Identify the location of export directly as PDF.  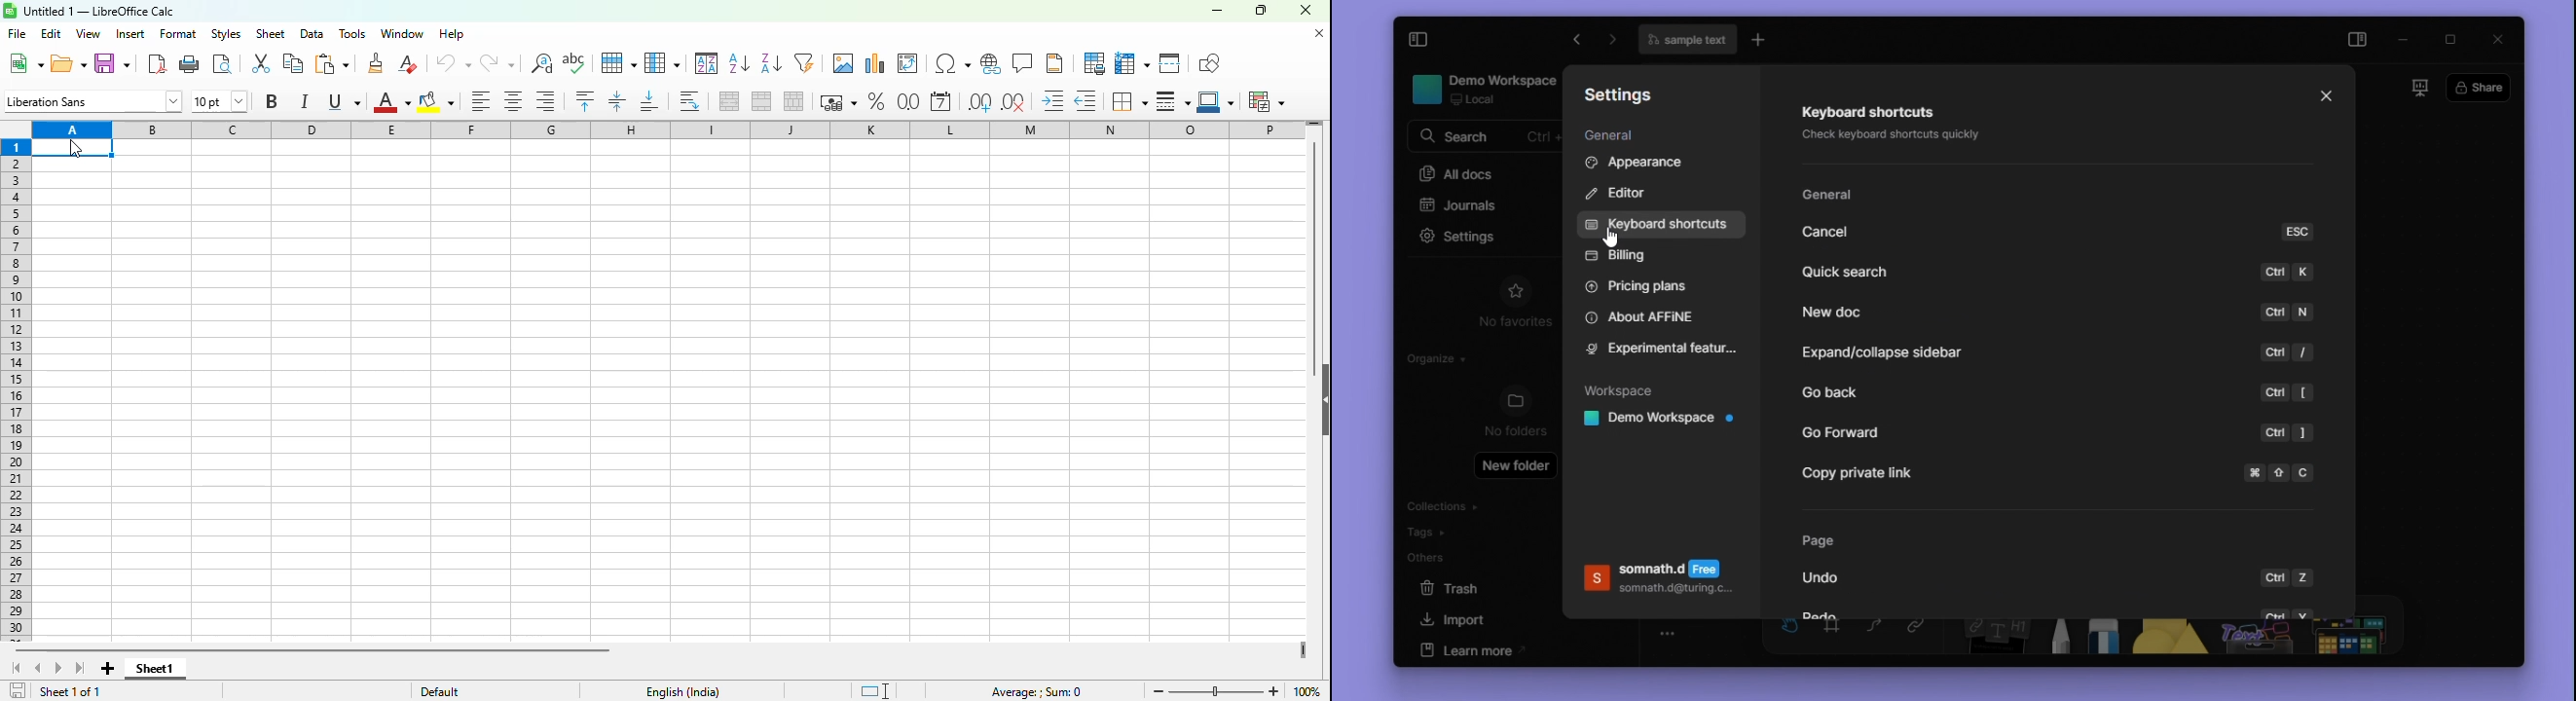
(157, 63).